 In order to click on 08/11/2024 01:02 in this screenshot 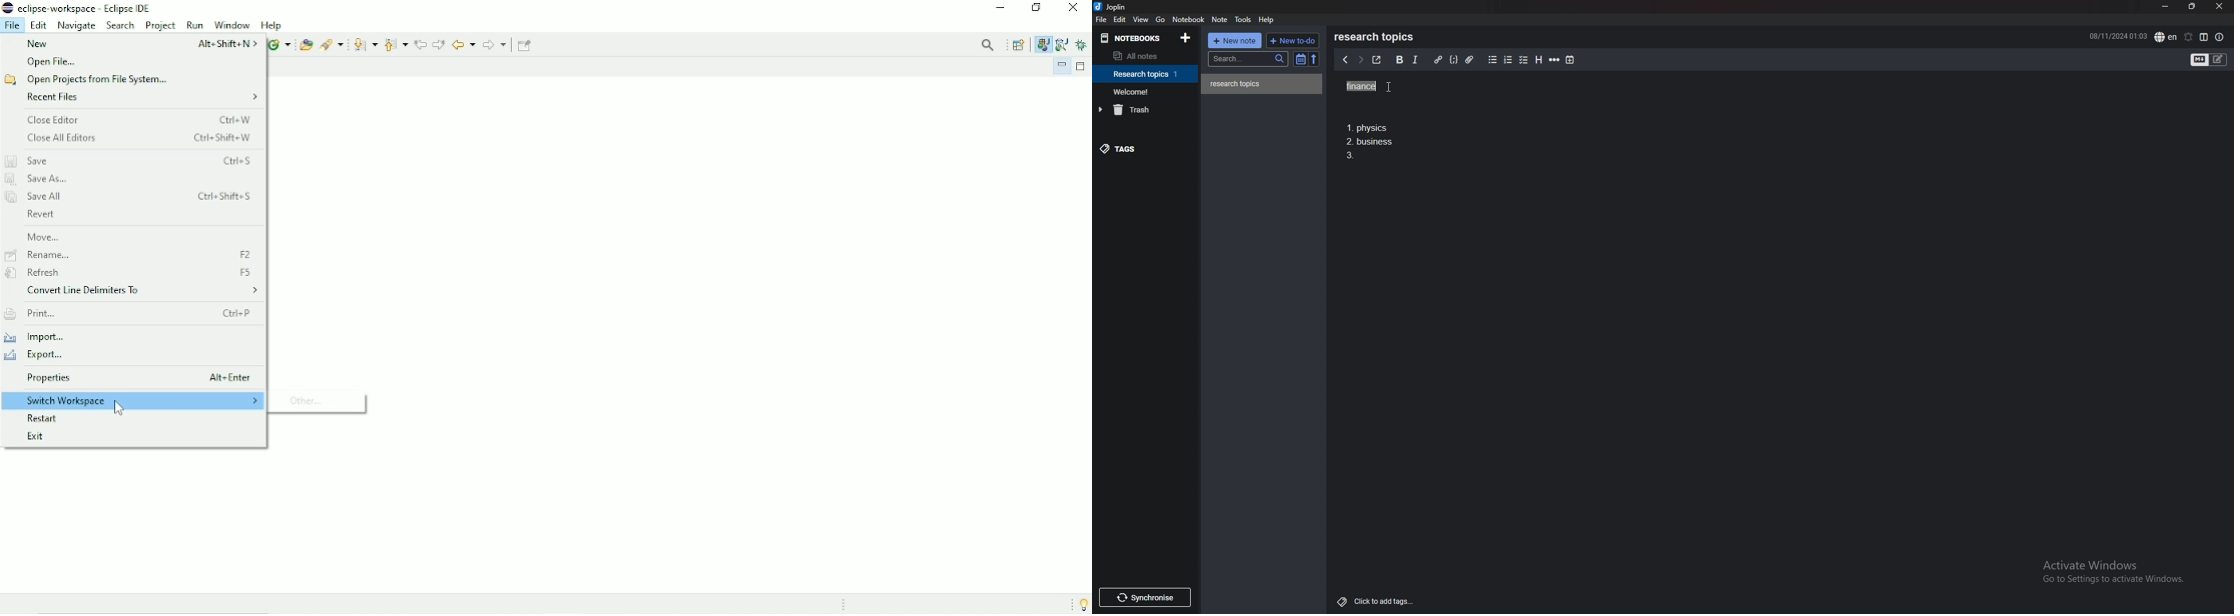, I will do `click(2118, 36)`.